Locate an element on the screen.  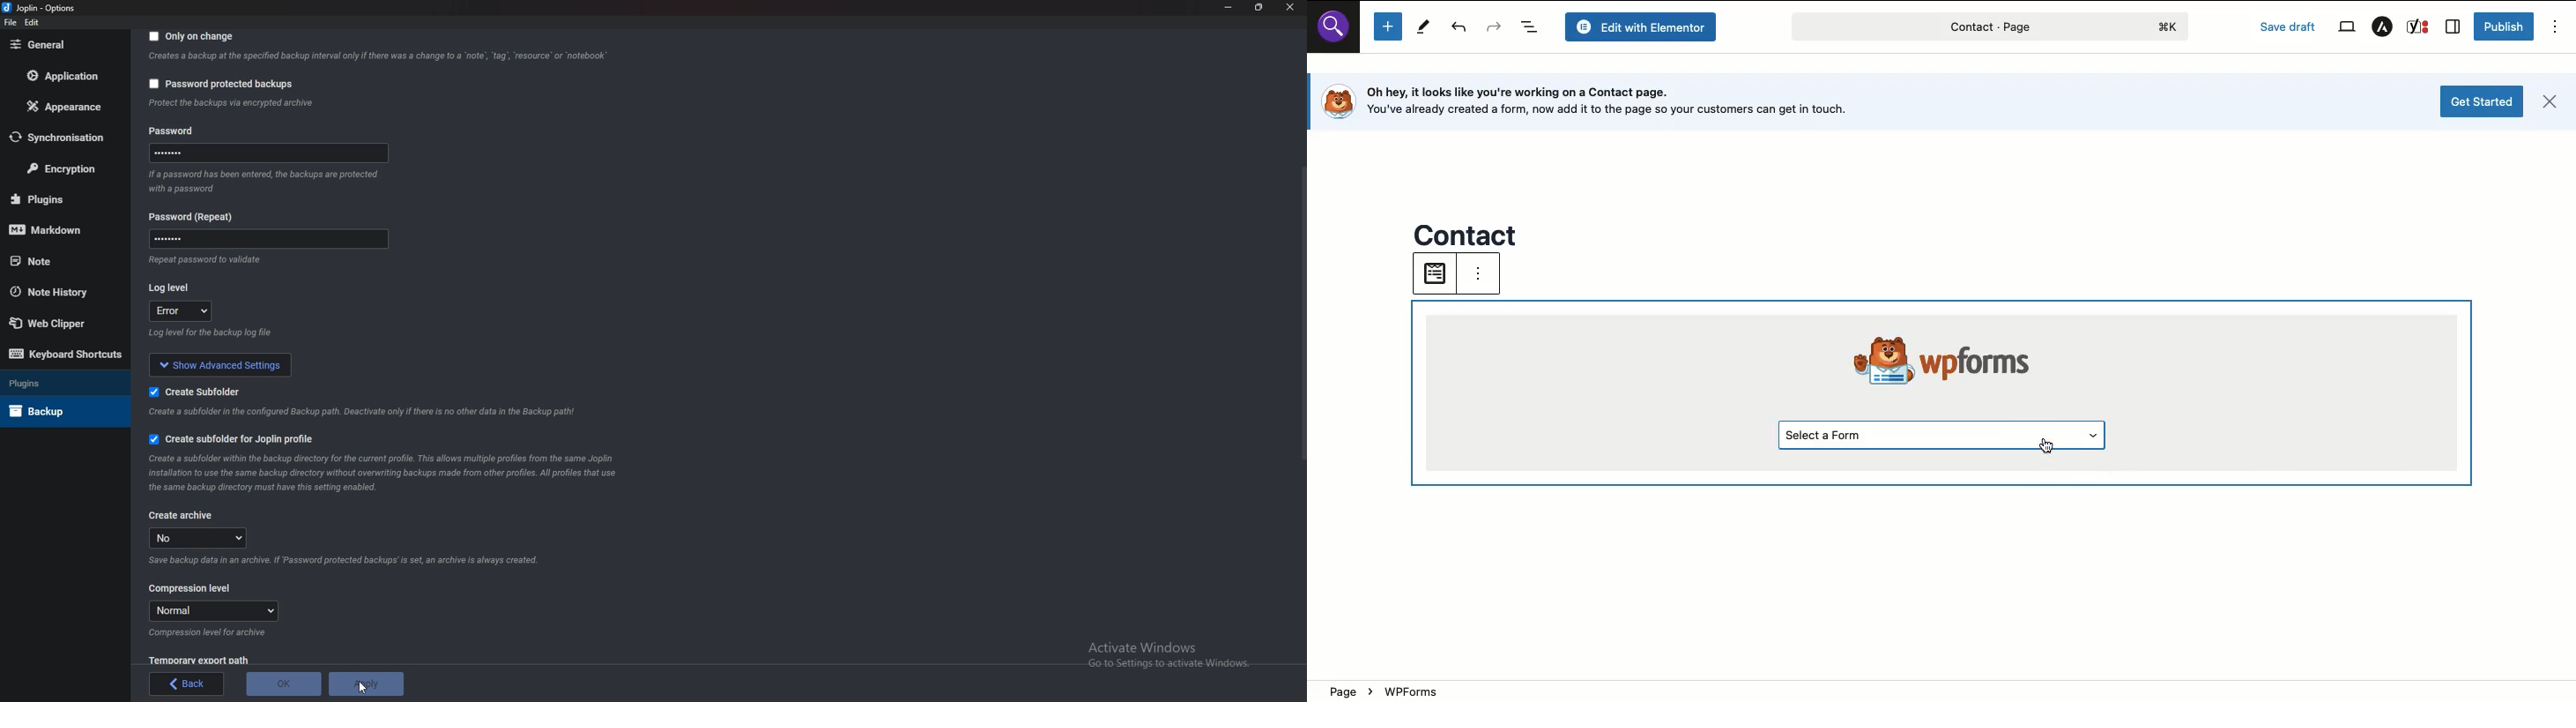
Appearance is located at coordinates (61, 108).